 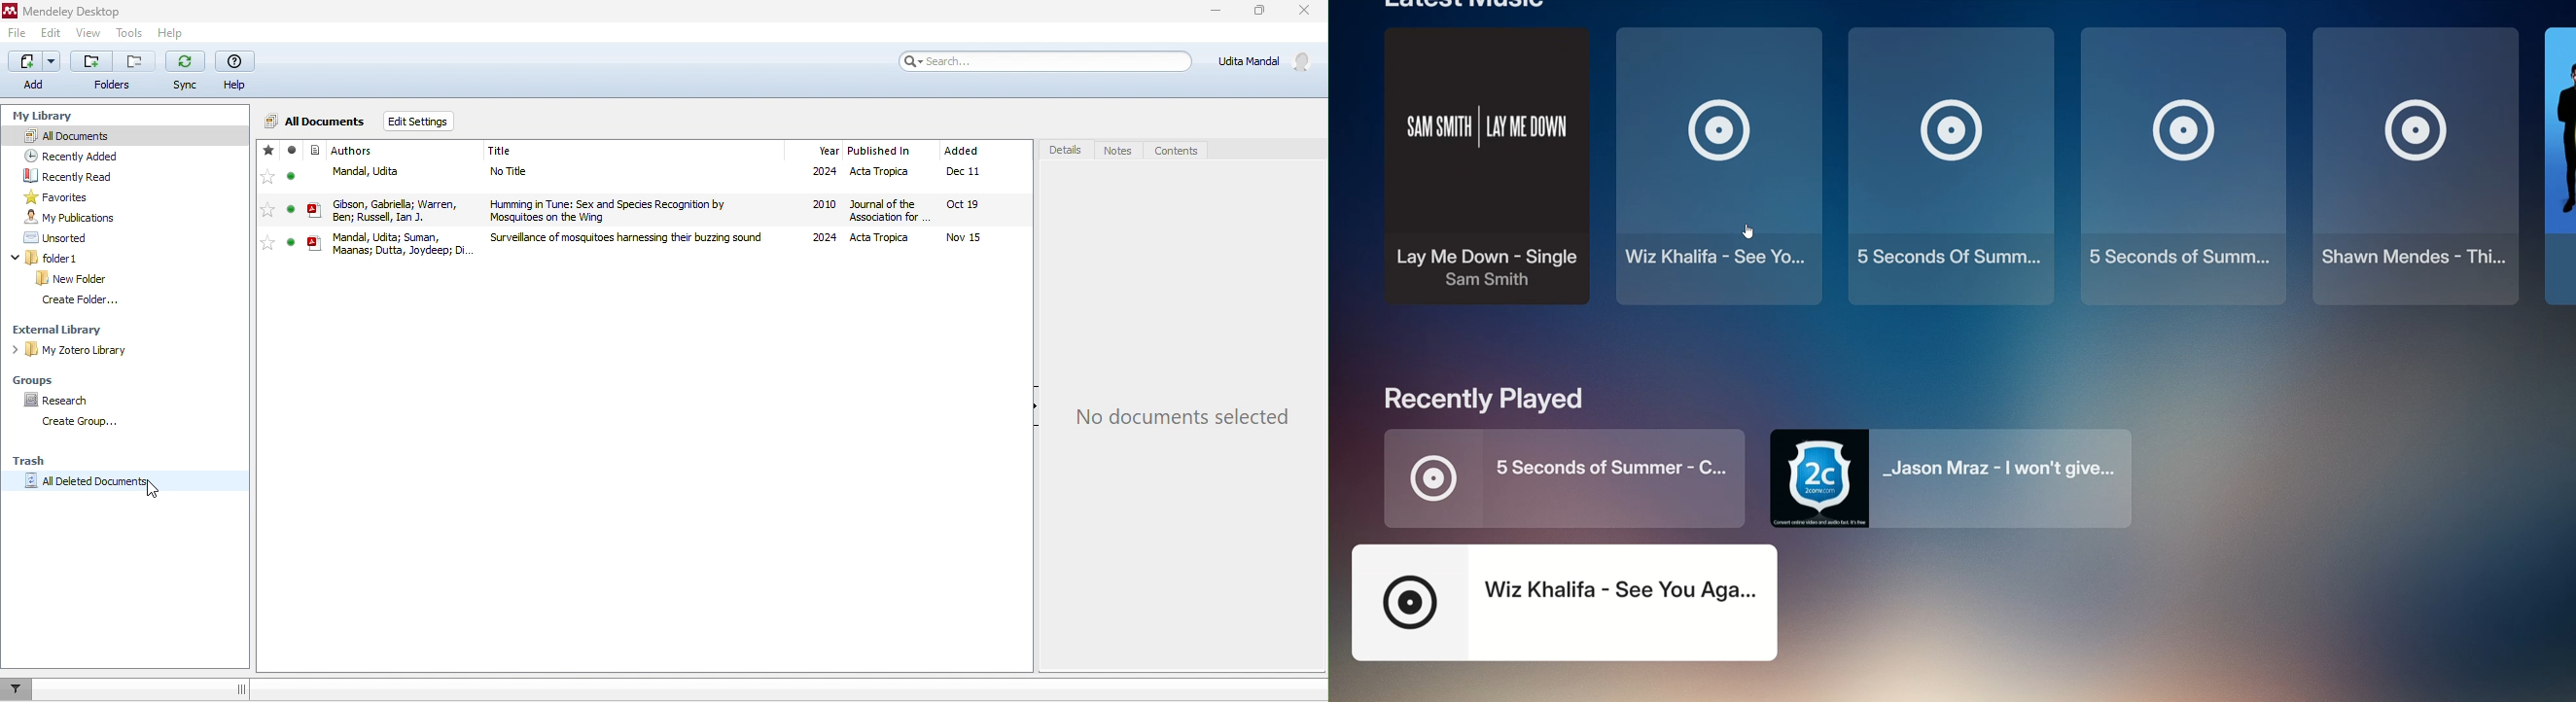 What do you see at coordinates (59, 399) in the screenshot?
I see `research` at bounding box center [59, 399].